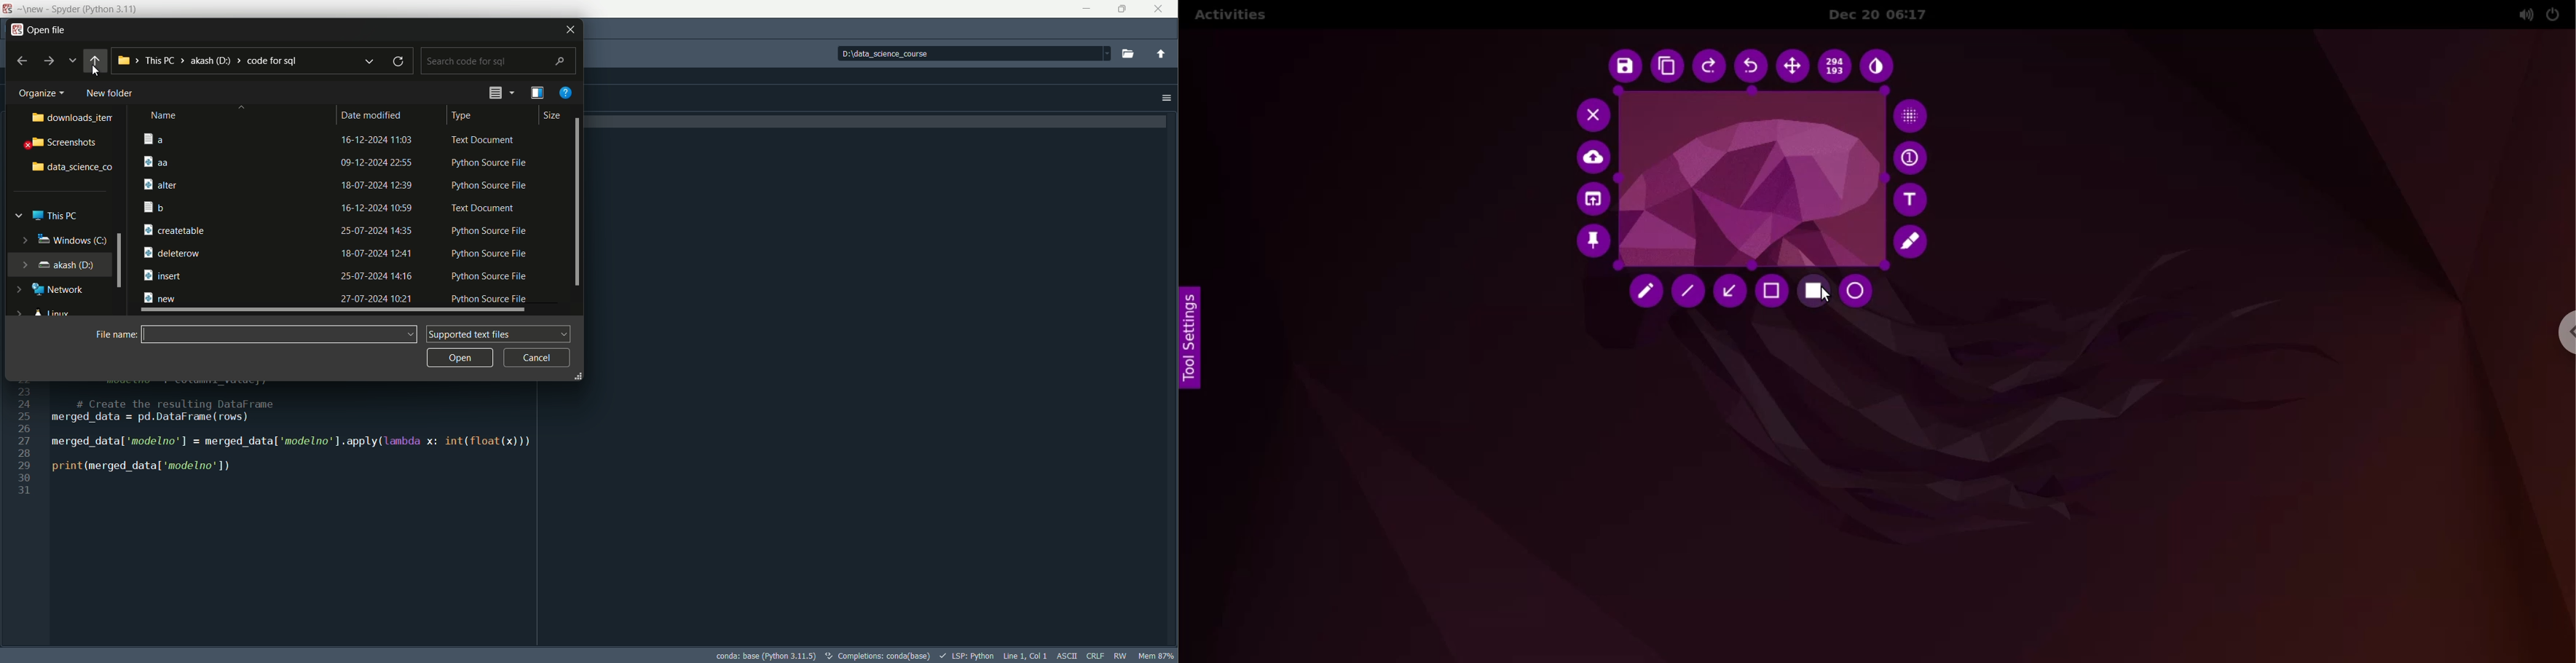 The width and height of the screenshot is (2576, 672). Describe the element at coordinates (401, 62) in the screenshot. I see `refresh` at that location.